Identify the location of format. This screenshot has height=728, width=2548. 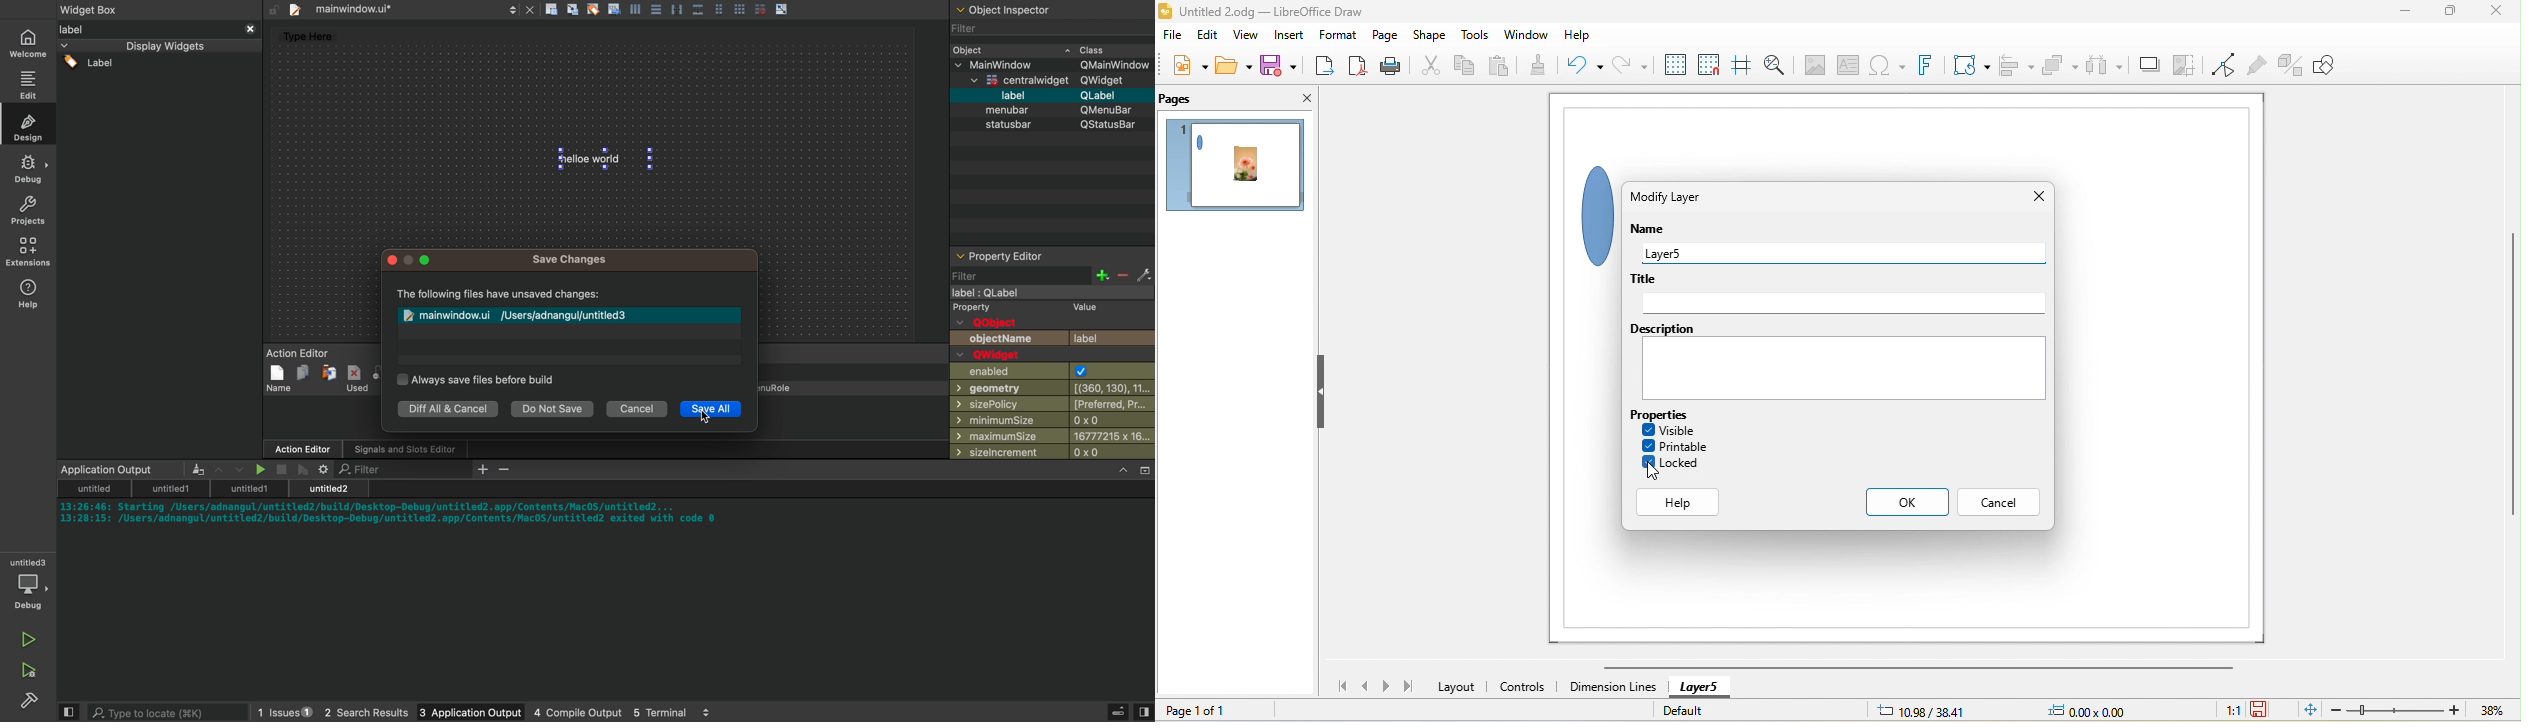
(1338, 35).